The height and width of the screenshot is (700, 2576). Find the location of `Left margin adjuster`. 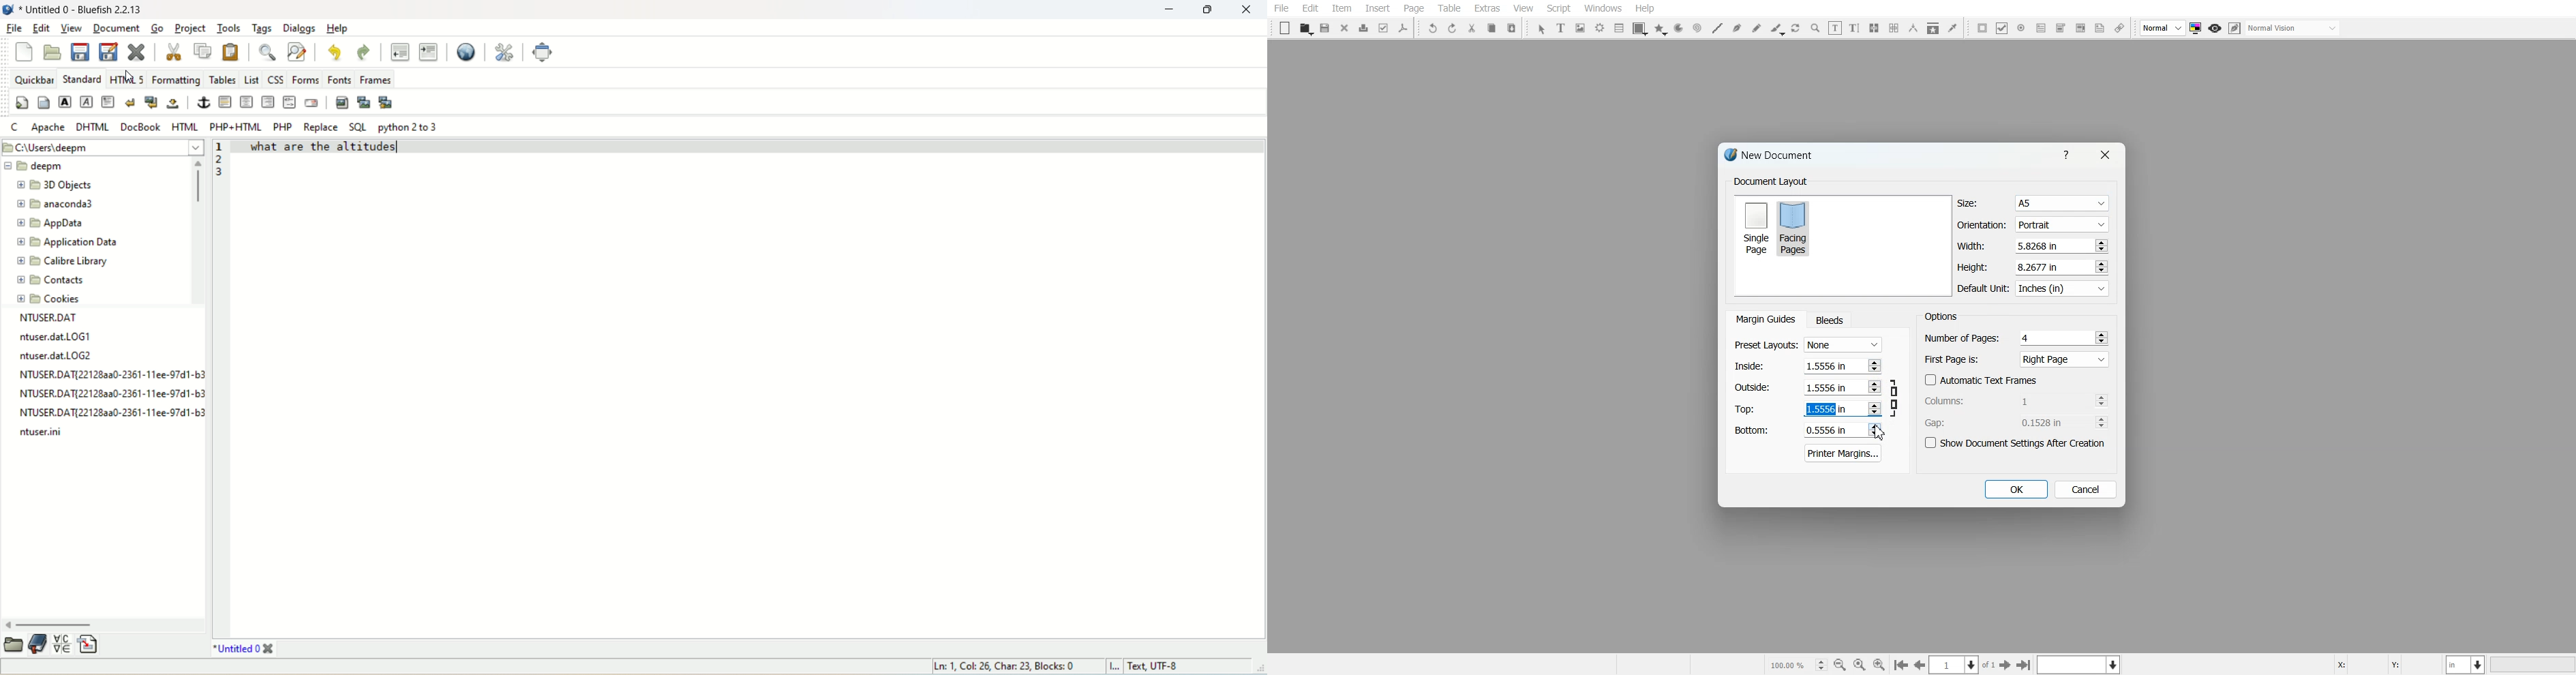

Left margin adjuster is located at coordinates (1808, 365).